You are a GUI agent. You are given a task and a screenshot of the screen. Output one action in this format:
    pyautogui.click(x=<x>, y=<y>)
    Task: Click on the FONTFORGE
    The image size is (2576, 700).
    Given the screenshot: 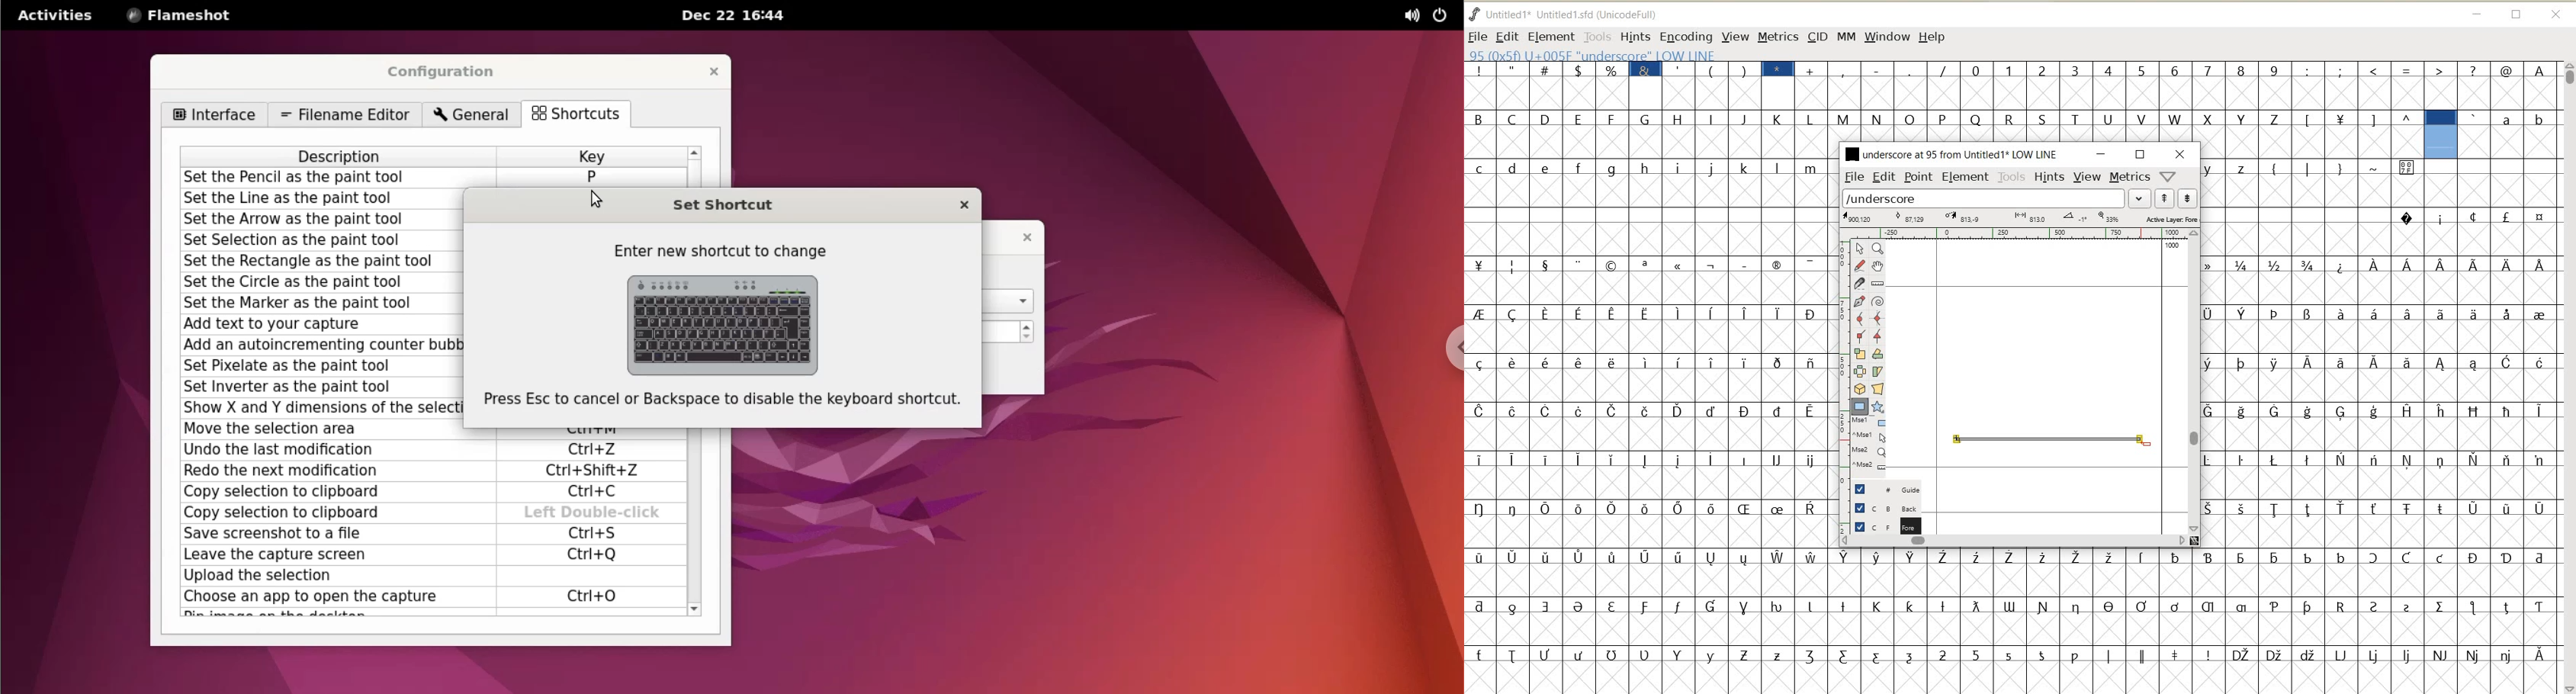 What is the action you would take?
    pyautogui.click(x=1474, y=14)
    